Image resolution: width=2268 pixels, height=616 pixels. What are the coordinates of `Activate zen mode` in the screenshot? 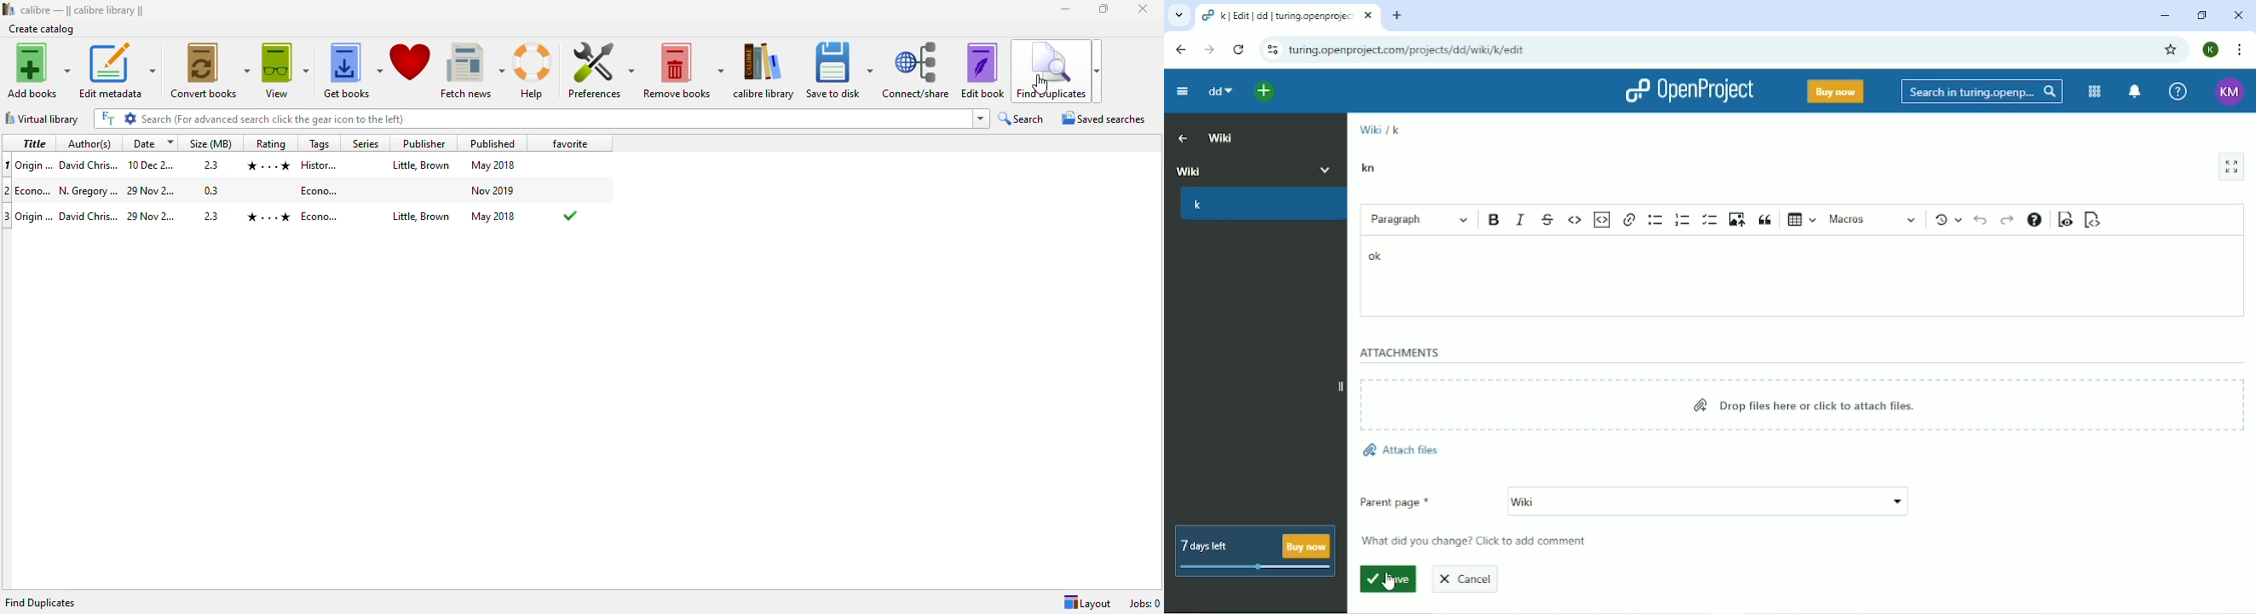 It's located at (2231, 167).